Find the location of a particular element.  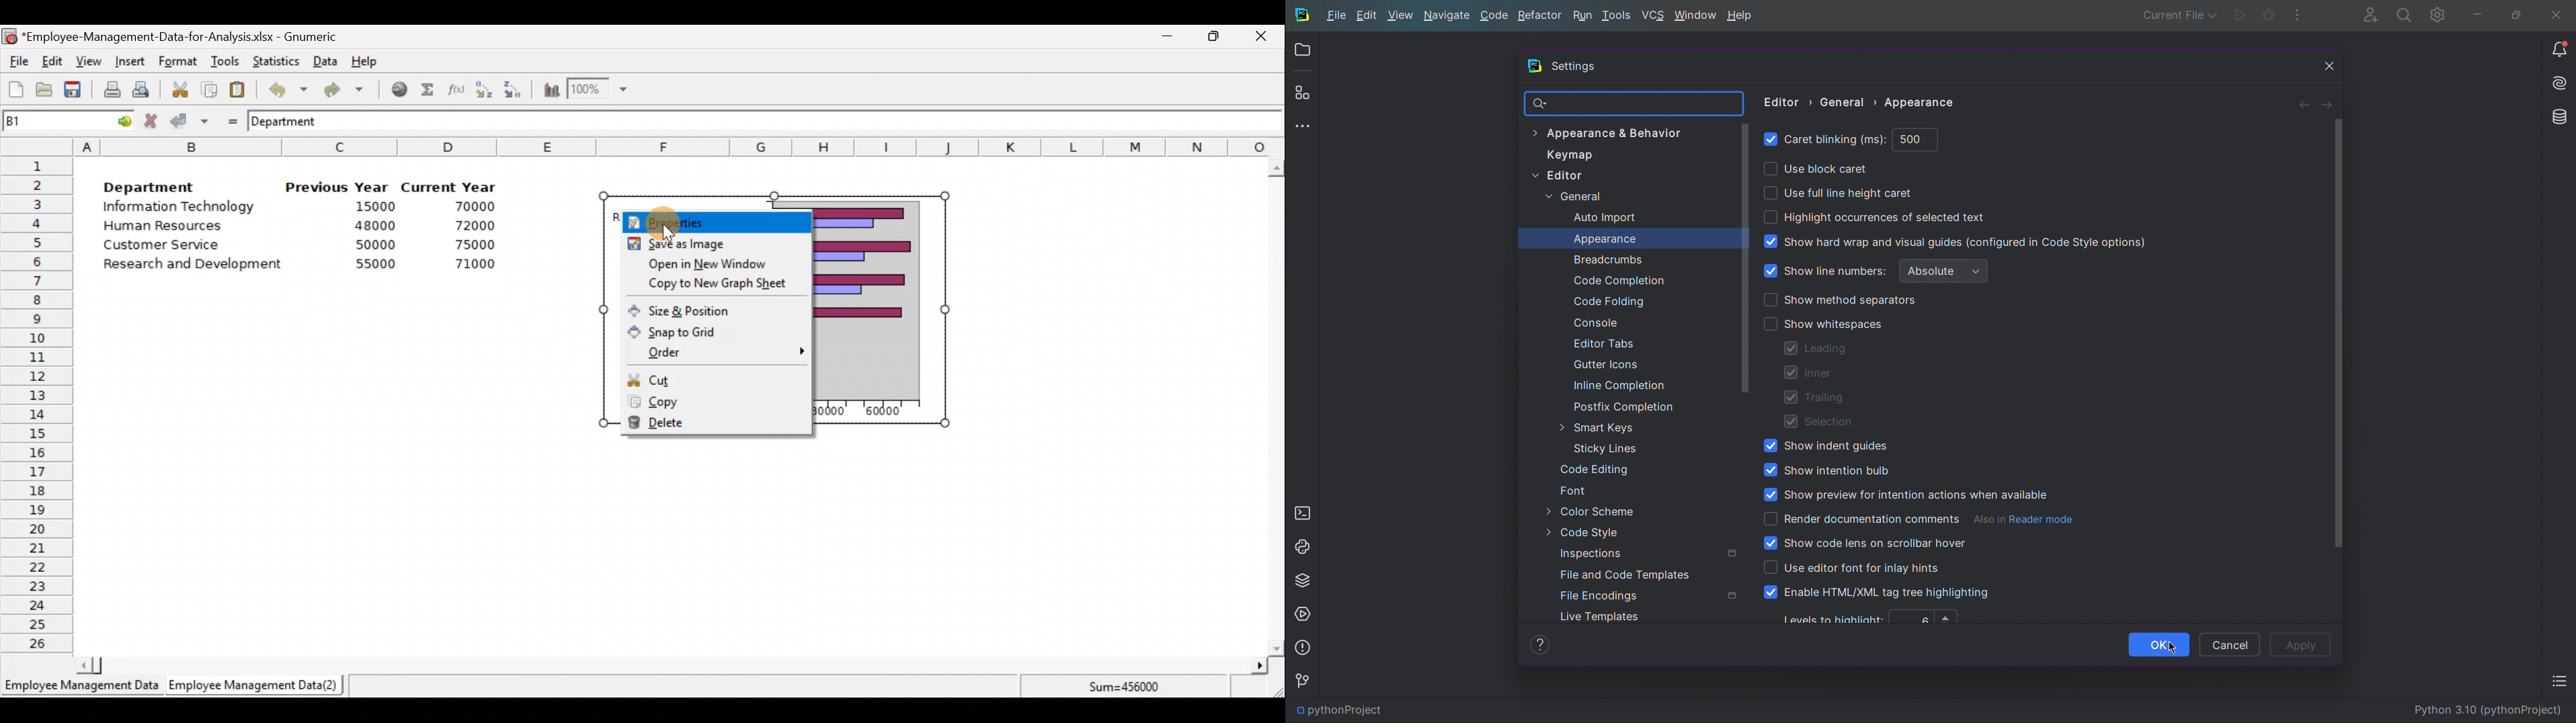

Undo last action is located at coordinates (281, 86).